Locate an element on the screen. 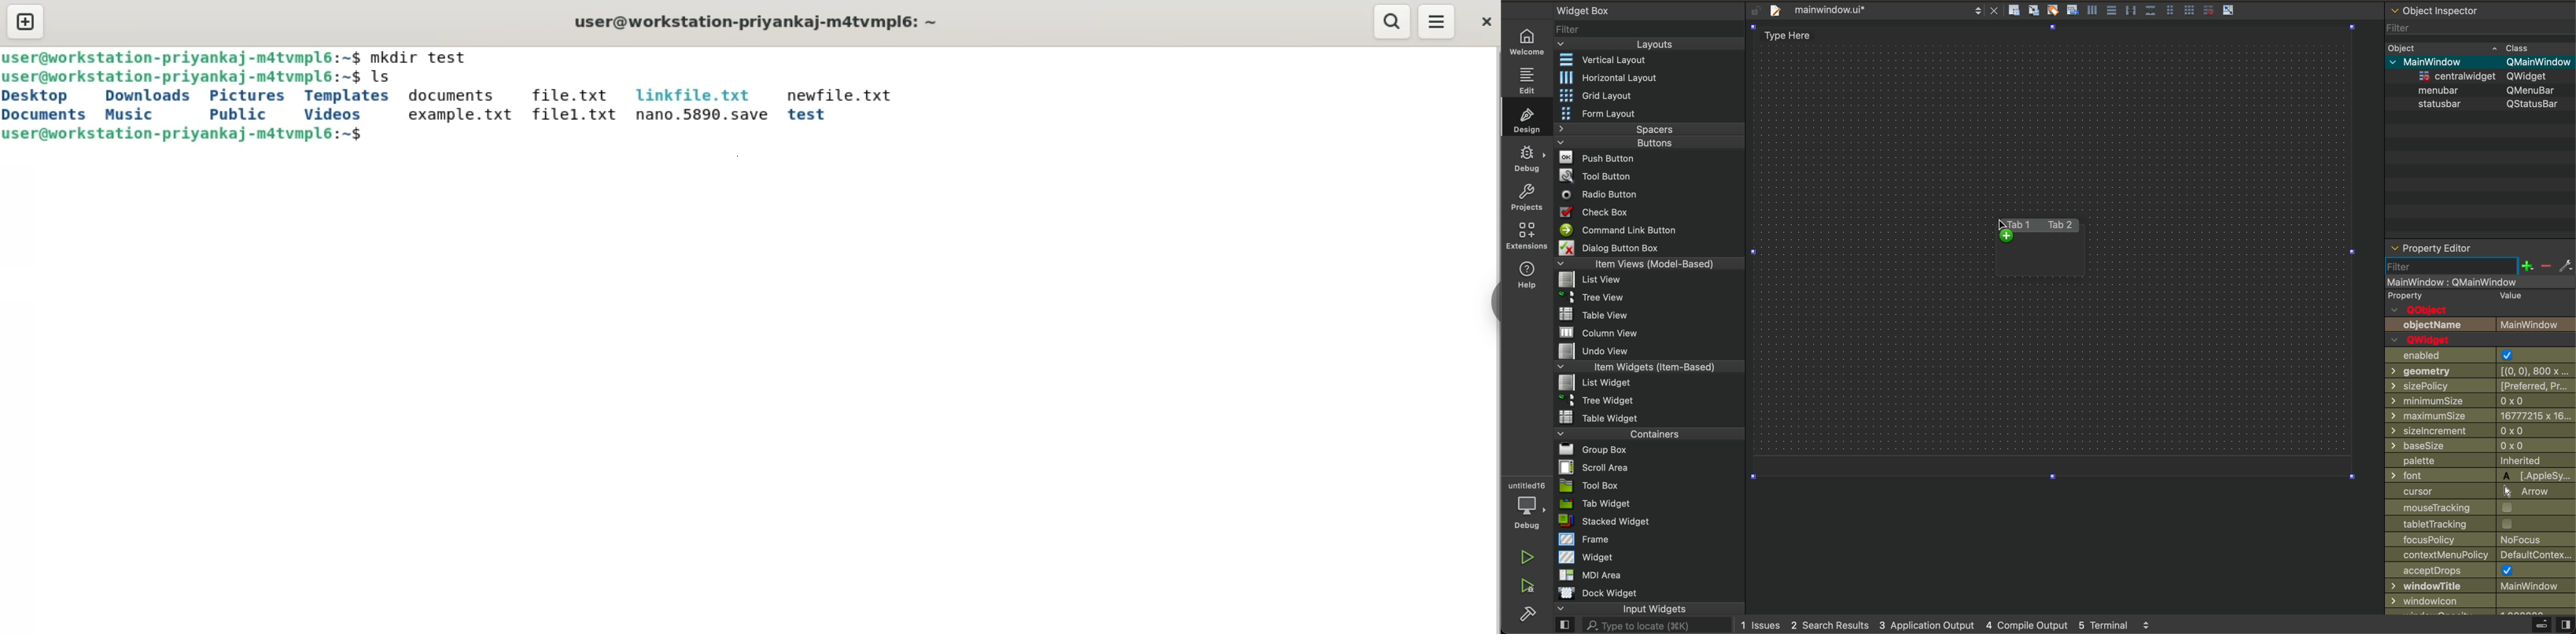 Image resolution: width=2576 pixels, height=644 pixels.  Grid Layout is located at coordinates (1591, 95).